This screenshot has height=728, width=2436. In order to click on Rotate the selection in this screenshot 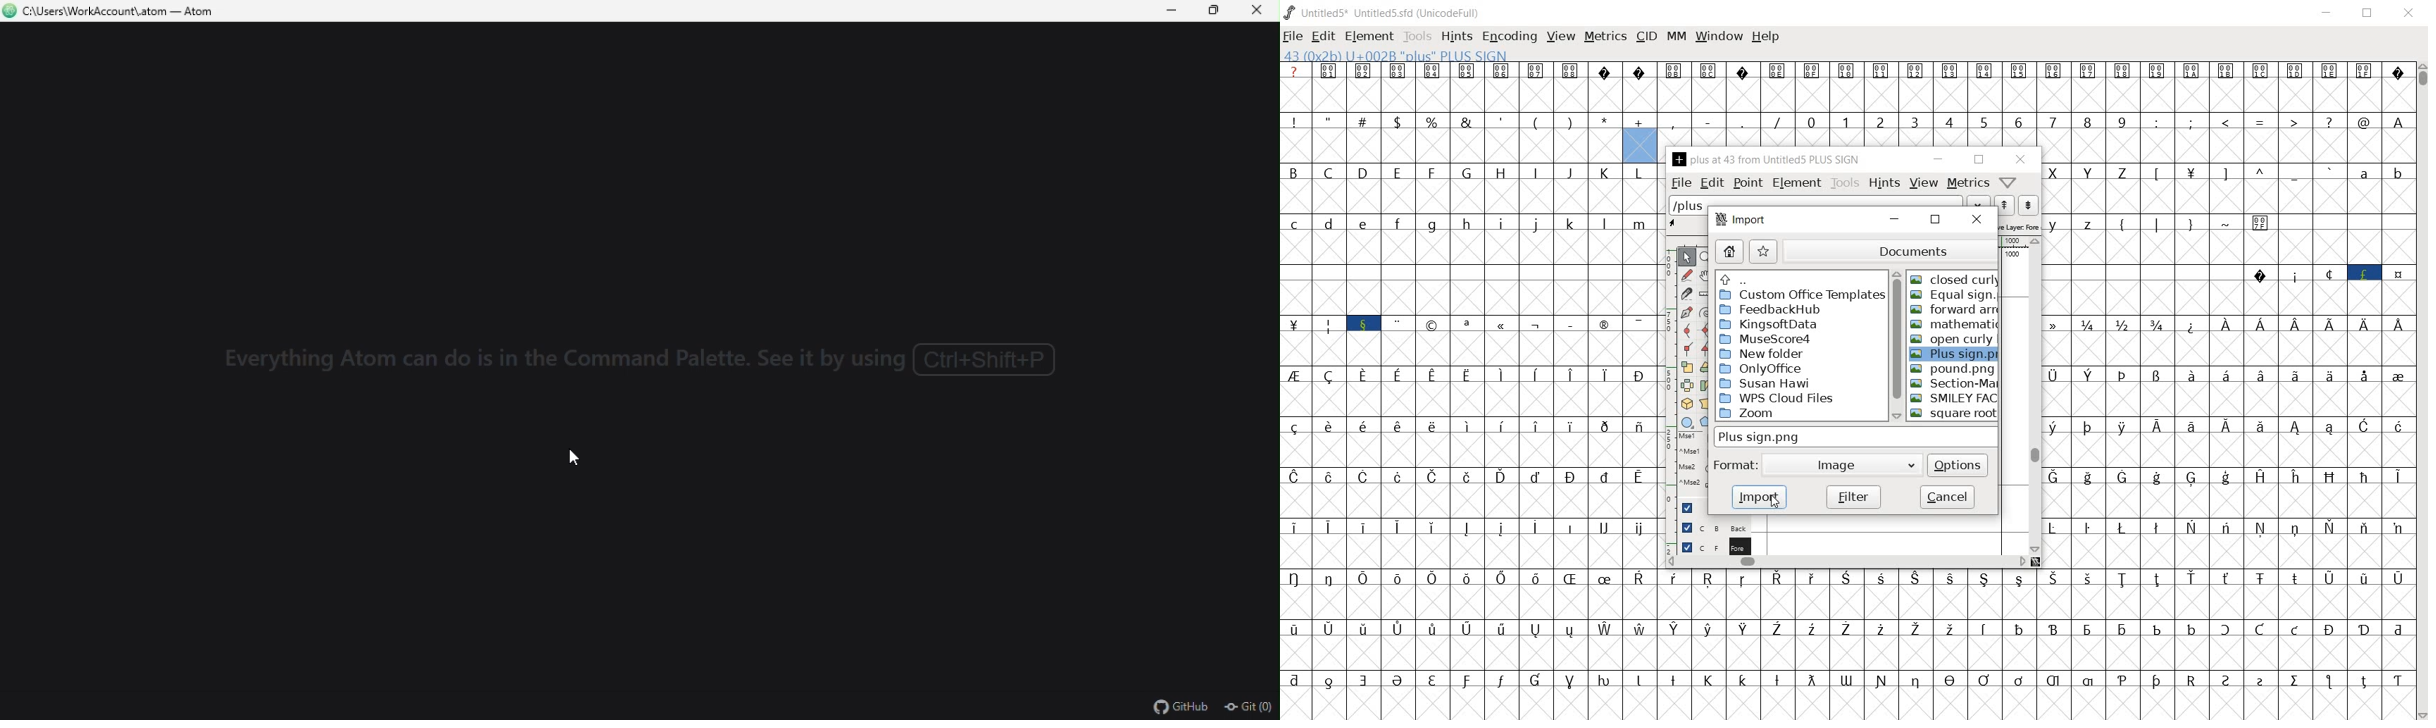, I will do `click(1706, 368)`.